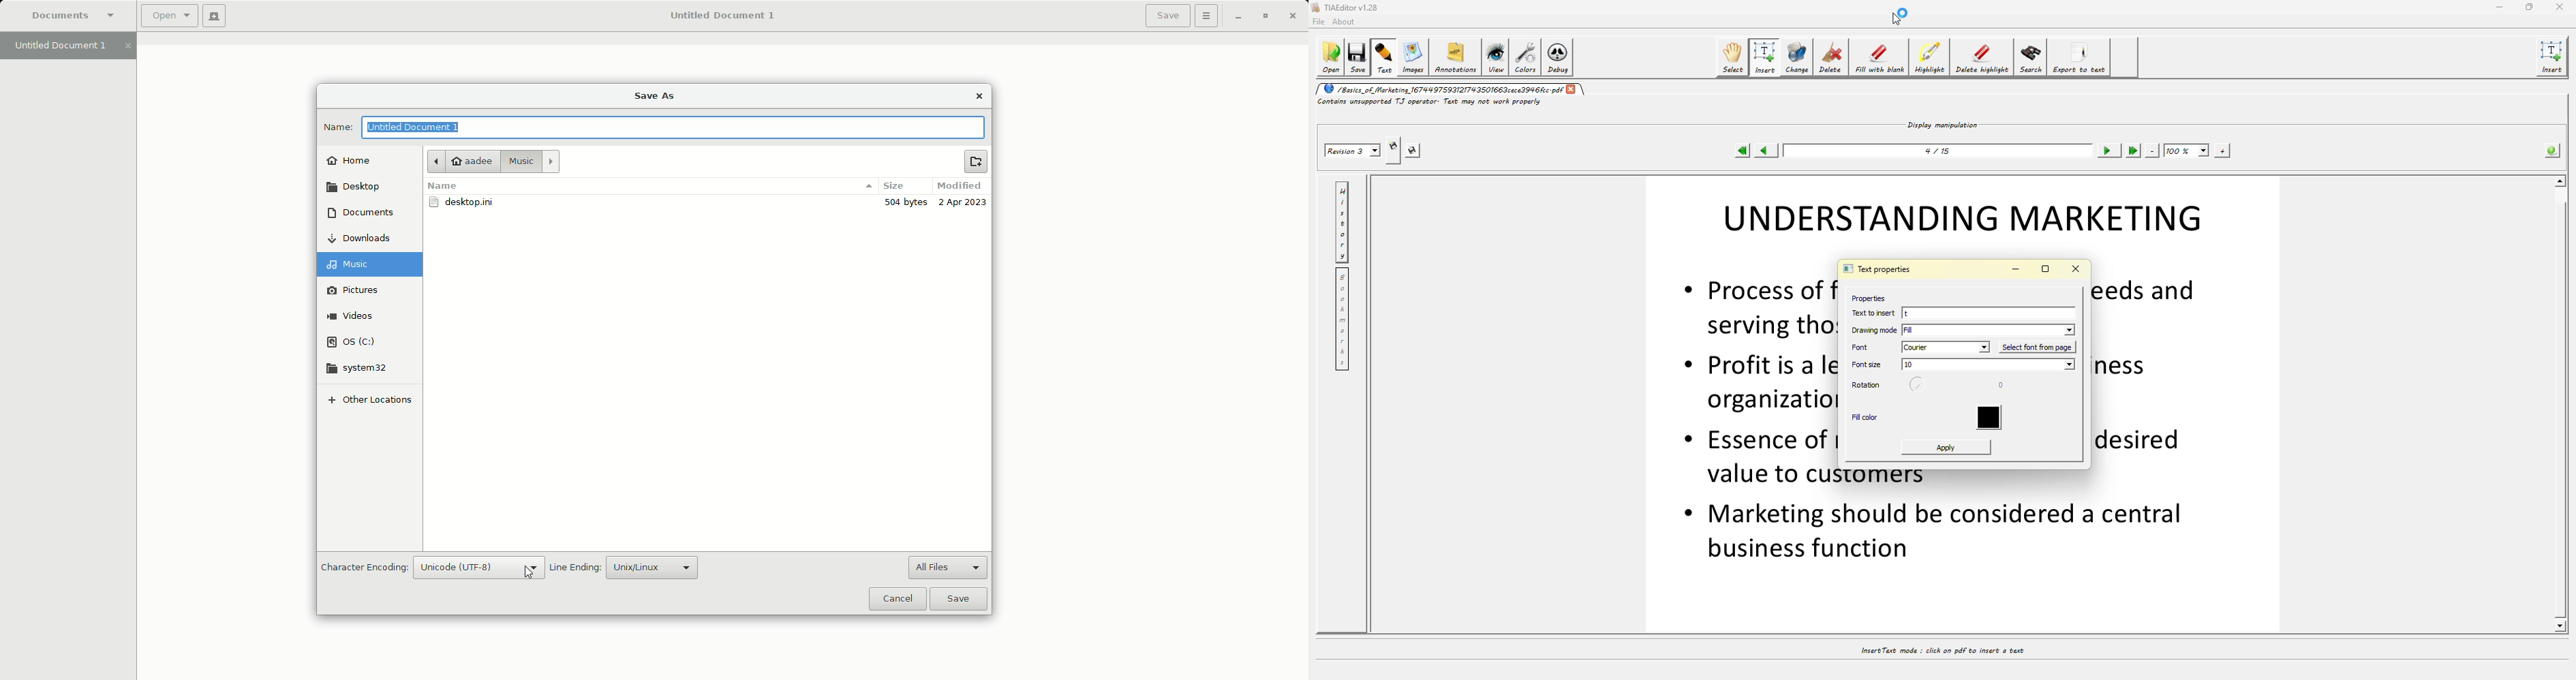  Describe the element at coordinates (1983, 58) in the screenshot. I see `delete highlight` at that location.